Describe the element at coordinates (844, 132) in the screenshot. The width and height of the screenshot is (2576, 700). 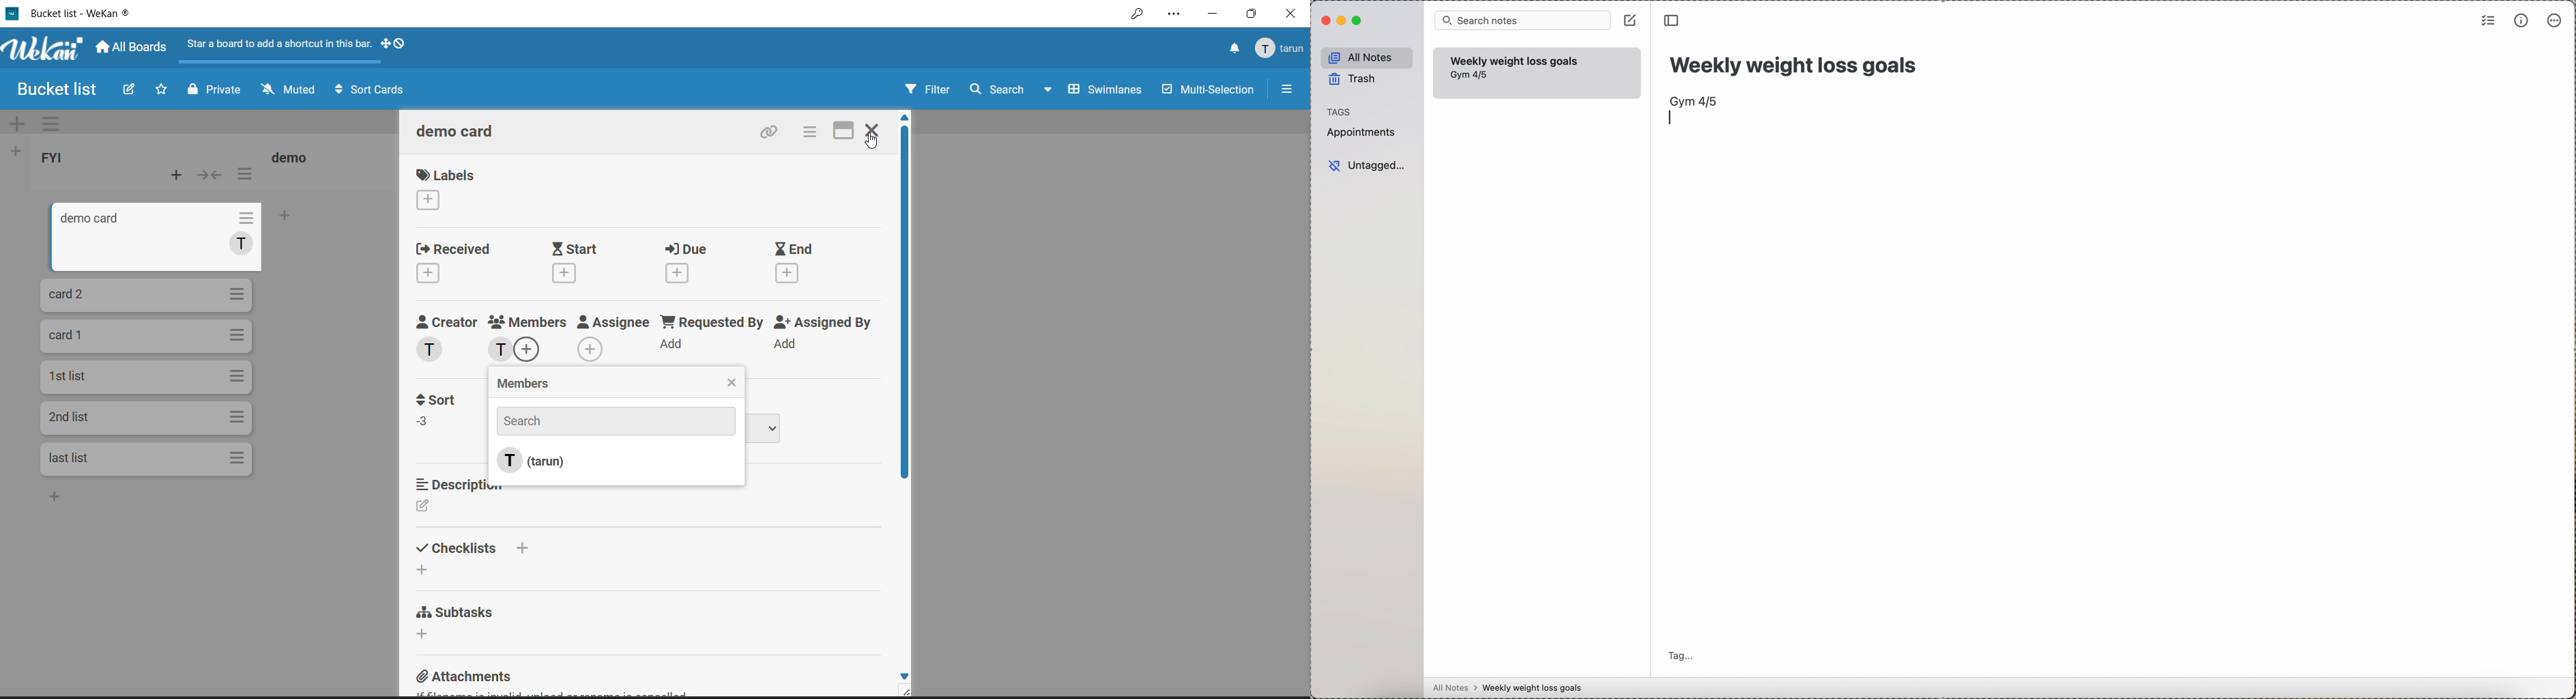
I see `maximize card` at that location.